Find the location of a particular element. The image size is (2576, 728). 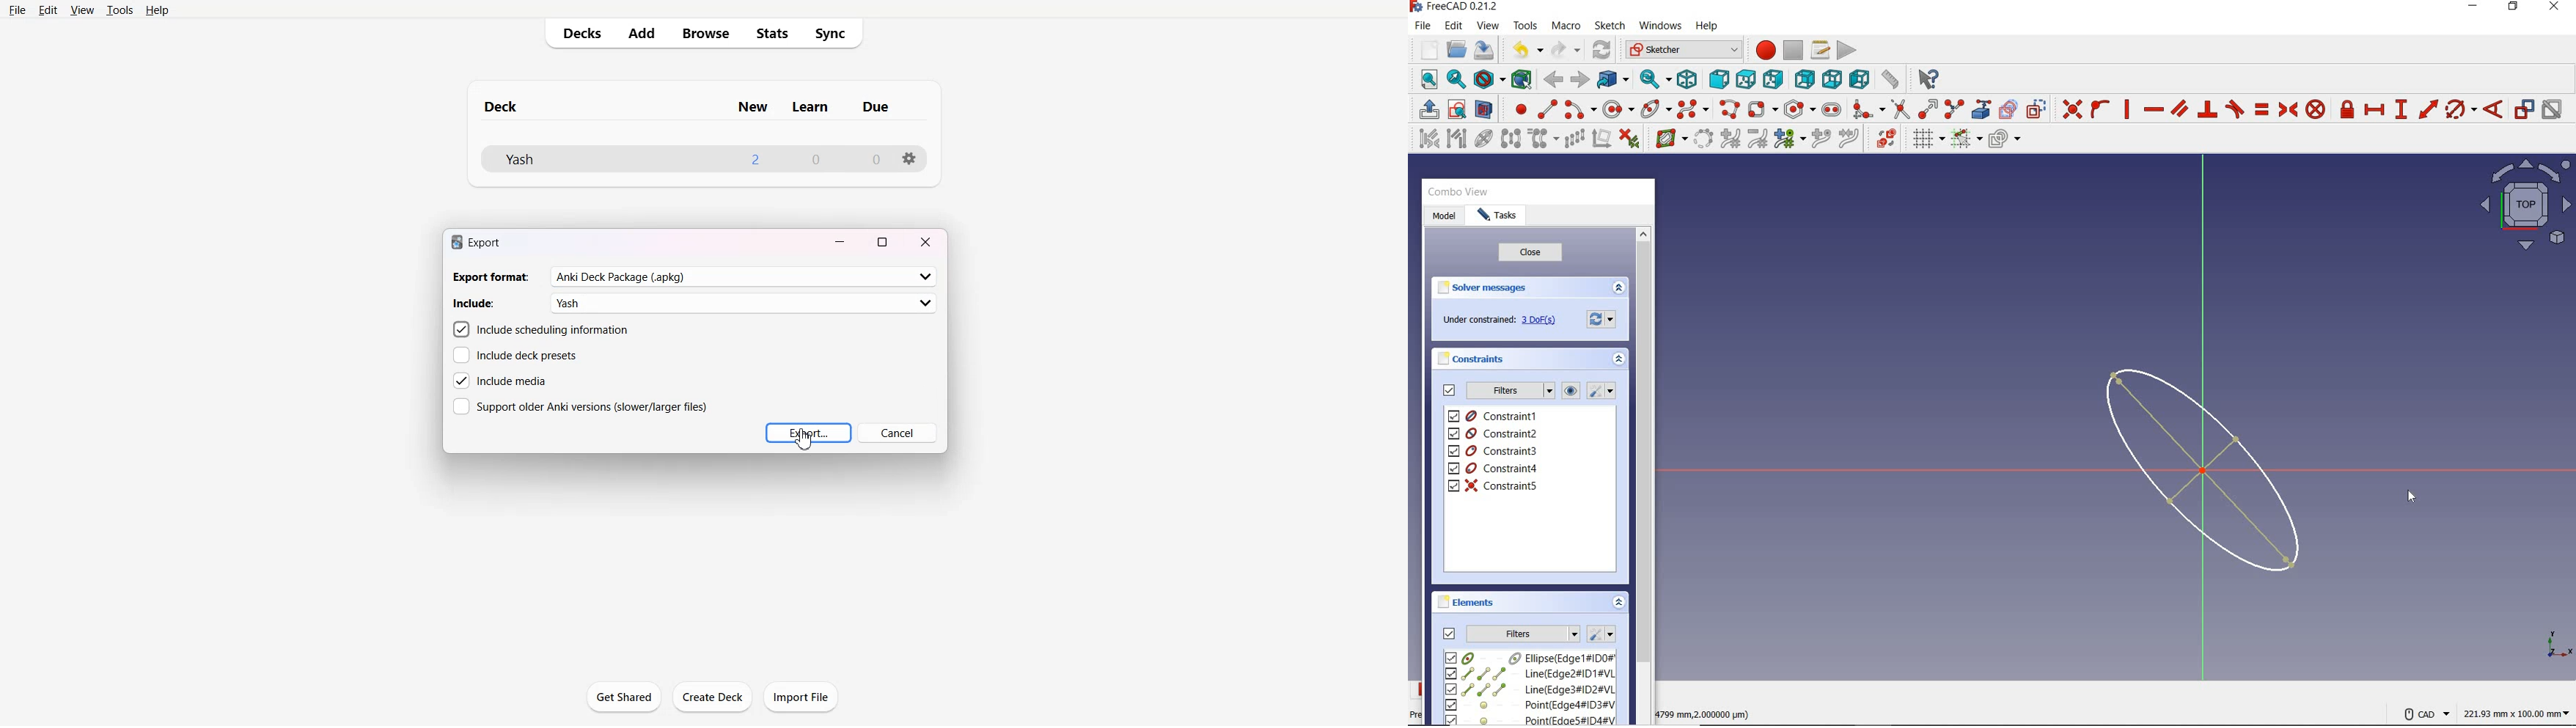

Include media is located at coordinates (501, 381).